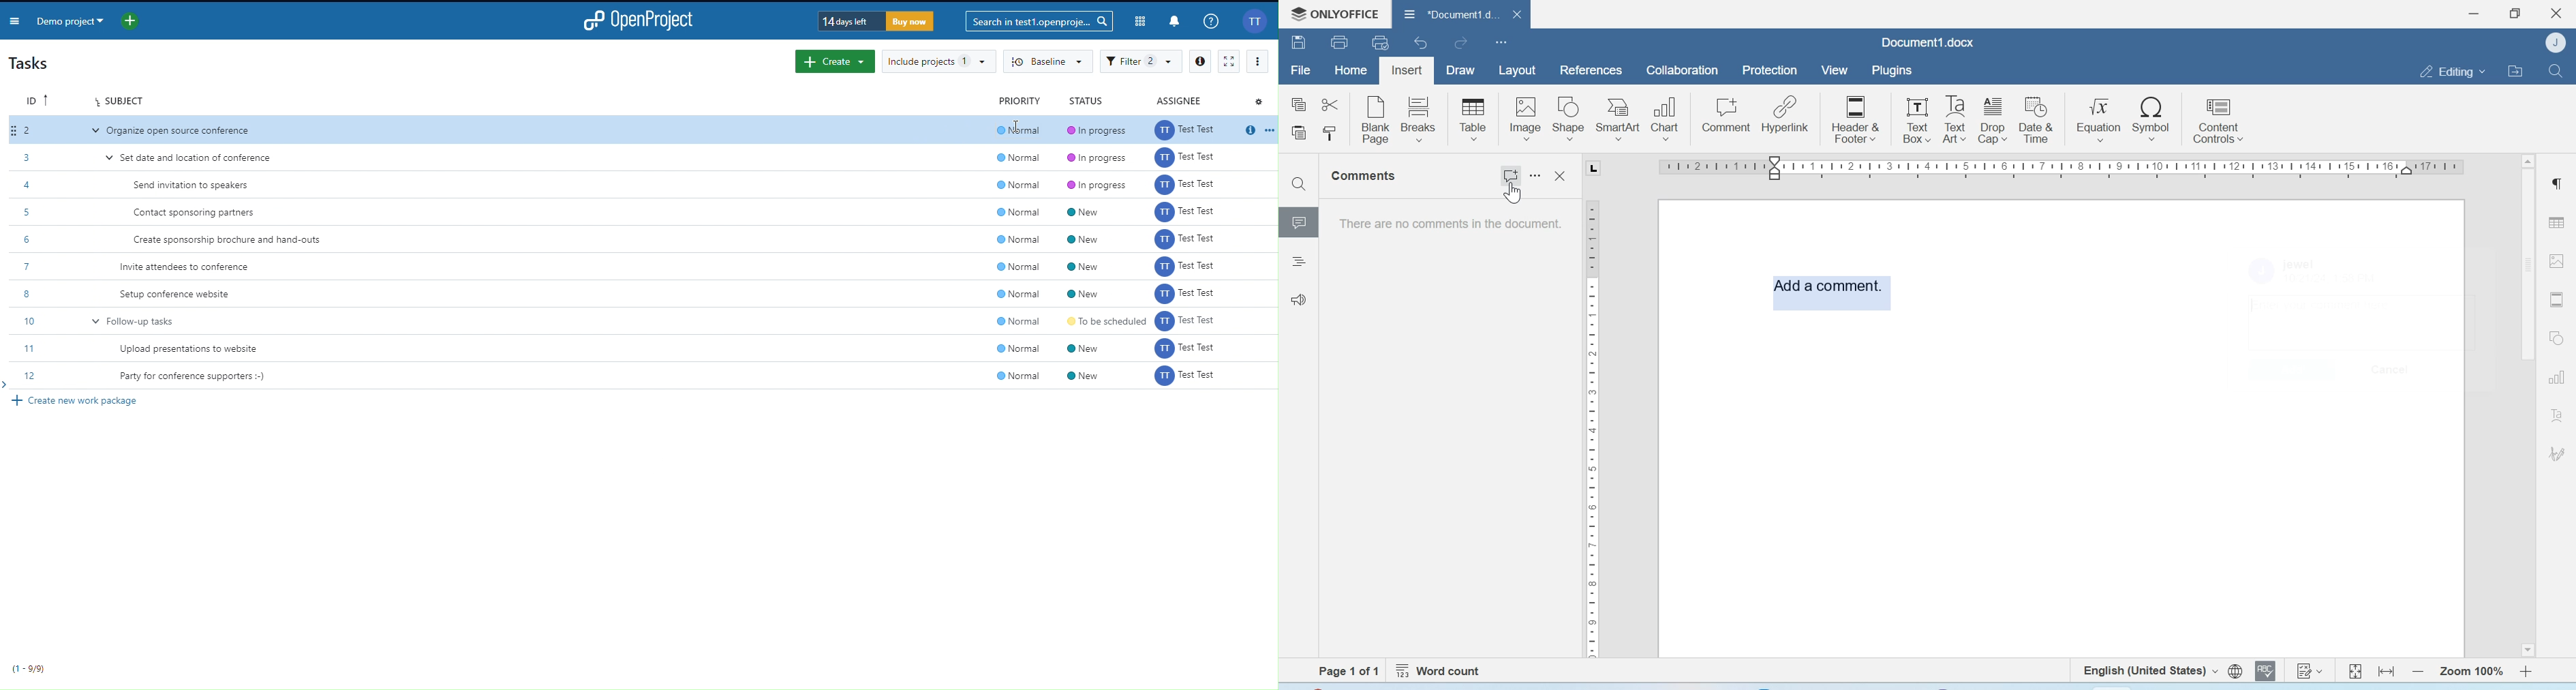 This screenshot has width=2576, height=700. Describe the element at coordinates (1419, 118) in the screenshot. I see `breaks` at that location.